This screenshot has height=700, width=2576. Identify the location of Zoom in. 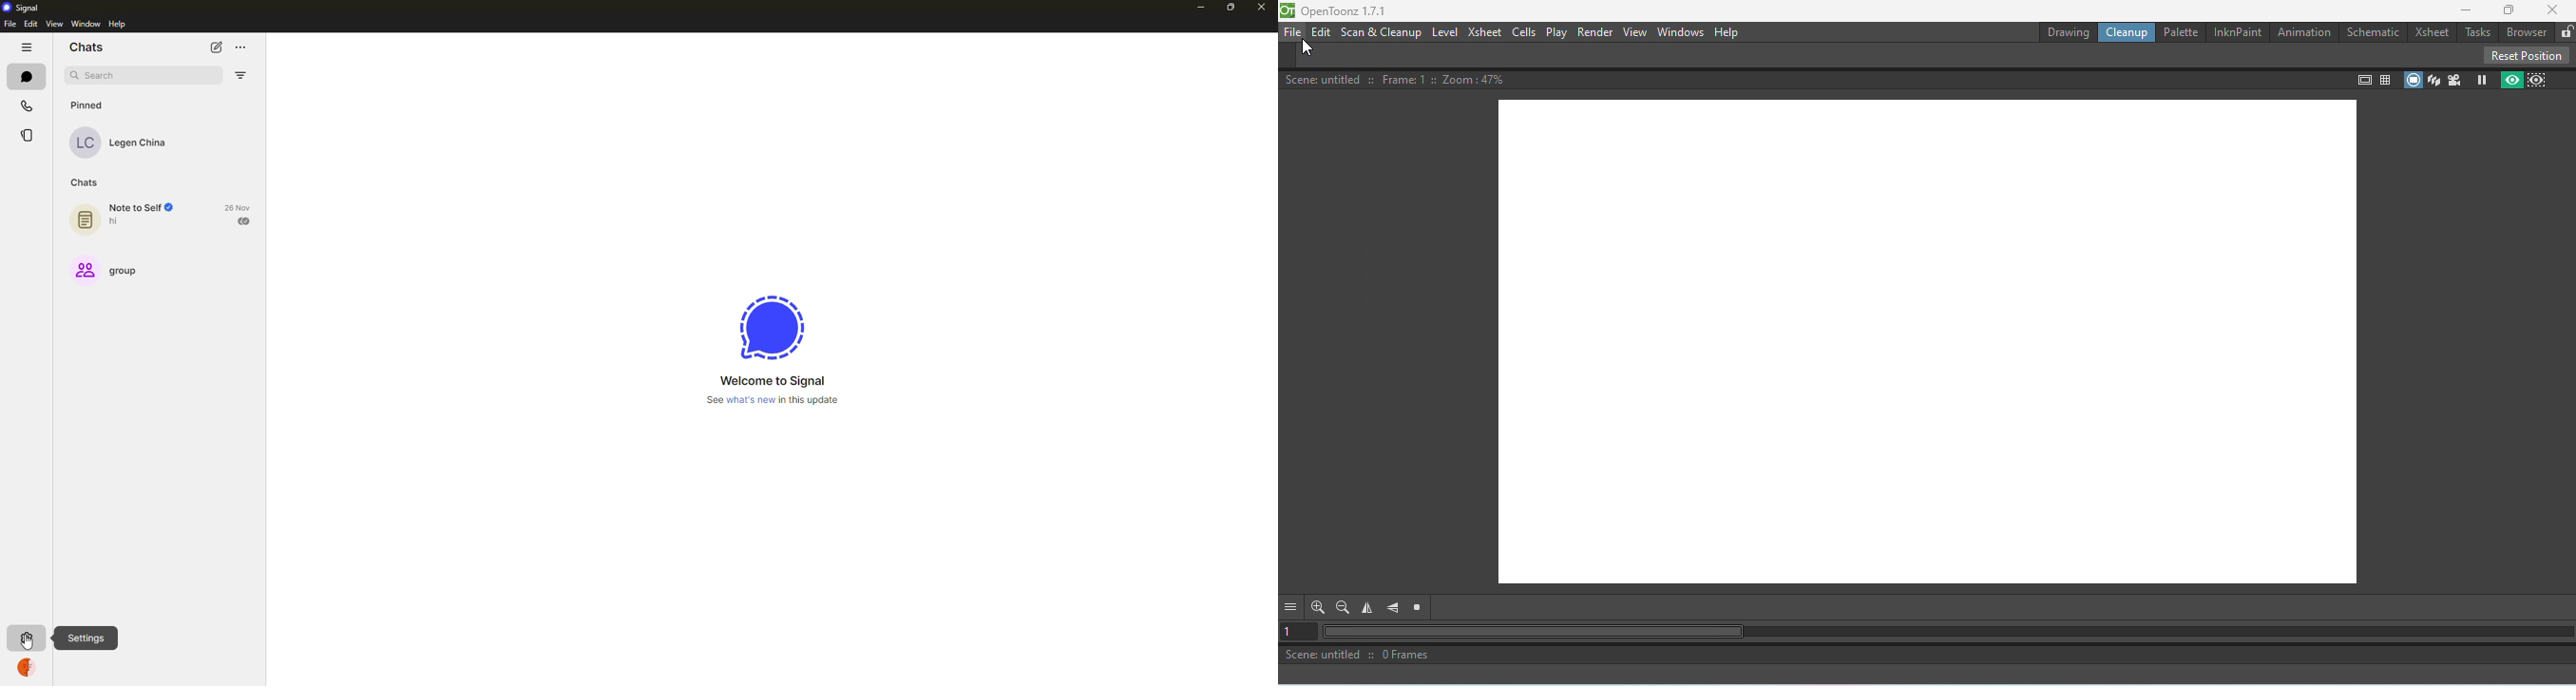
(1316, 607).